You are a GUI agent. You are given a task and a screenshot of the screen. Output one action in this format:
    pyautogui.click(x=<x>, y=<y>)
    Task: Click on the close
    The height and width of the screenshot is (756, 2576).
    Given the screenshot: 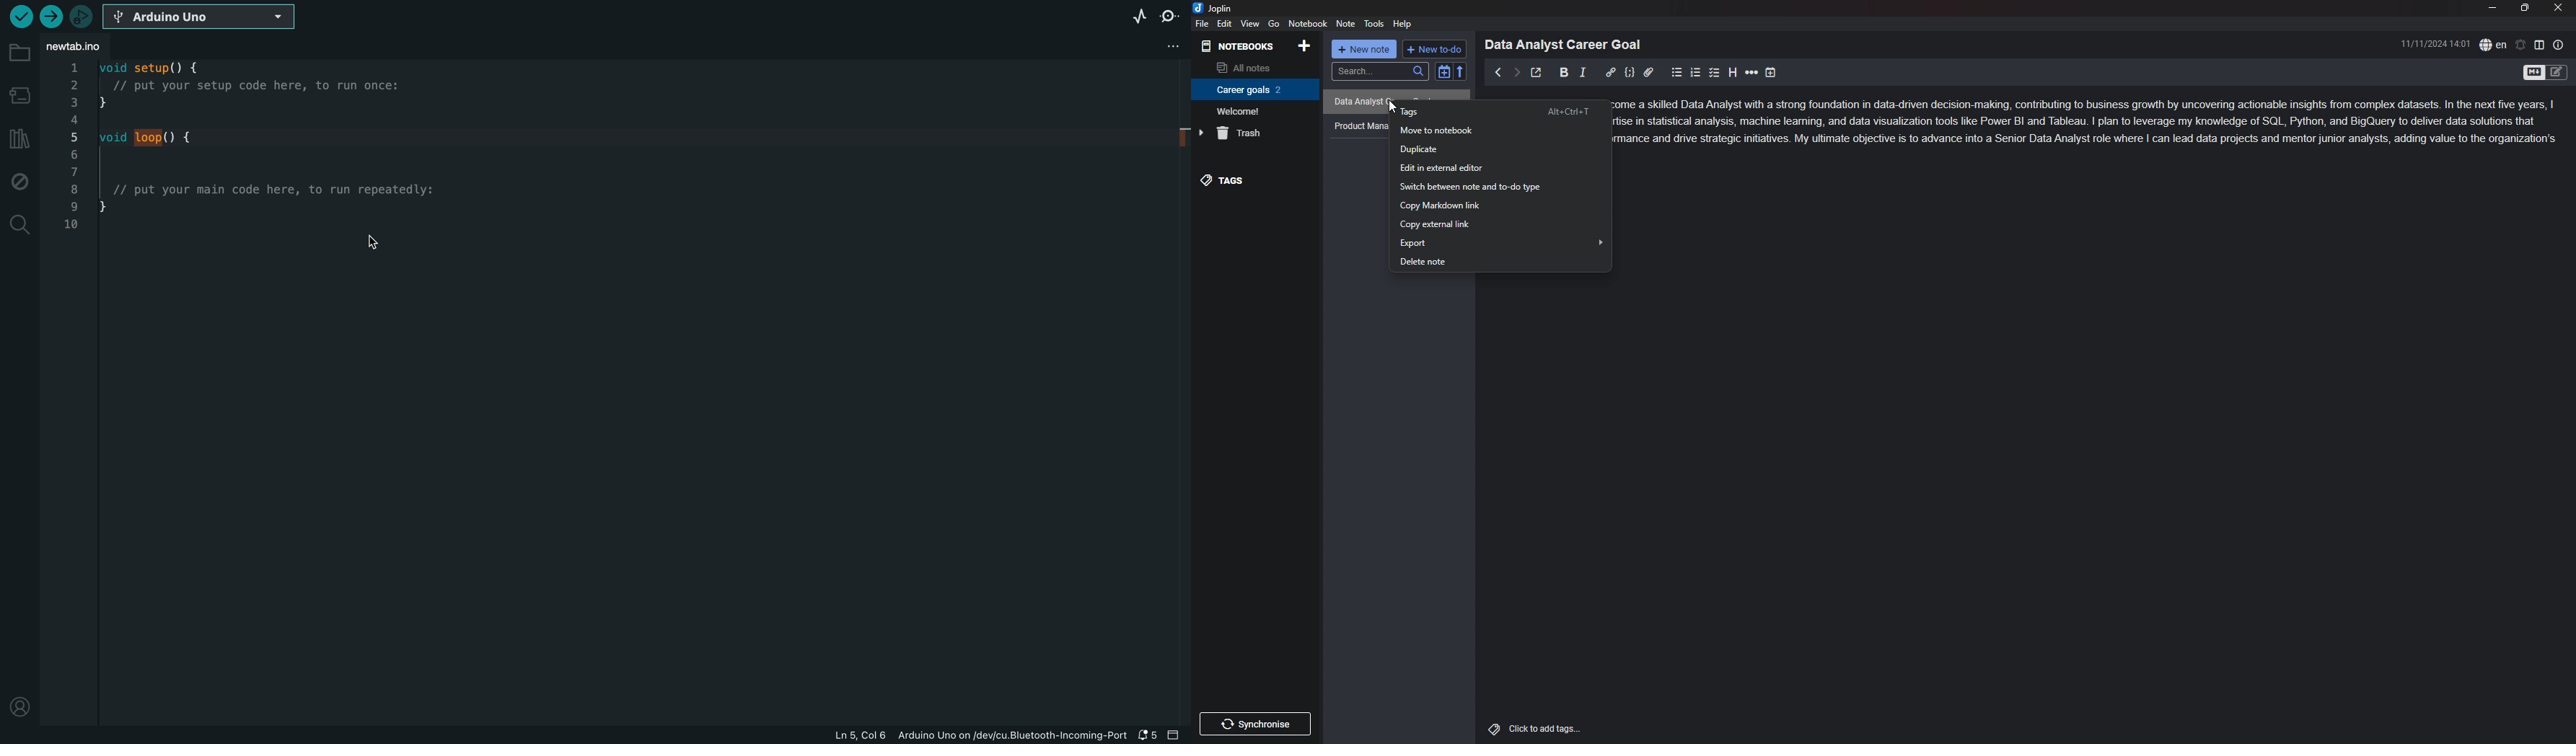 What is the action you would take?
    pyautogui.click(x=2558, y=7)
    